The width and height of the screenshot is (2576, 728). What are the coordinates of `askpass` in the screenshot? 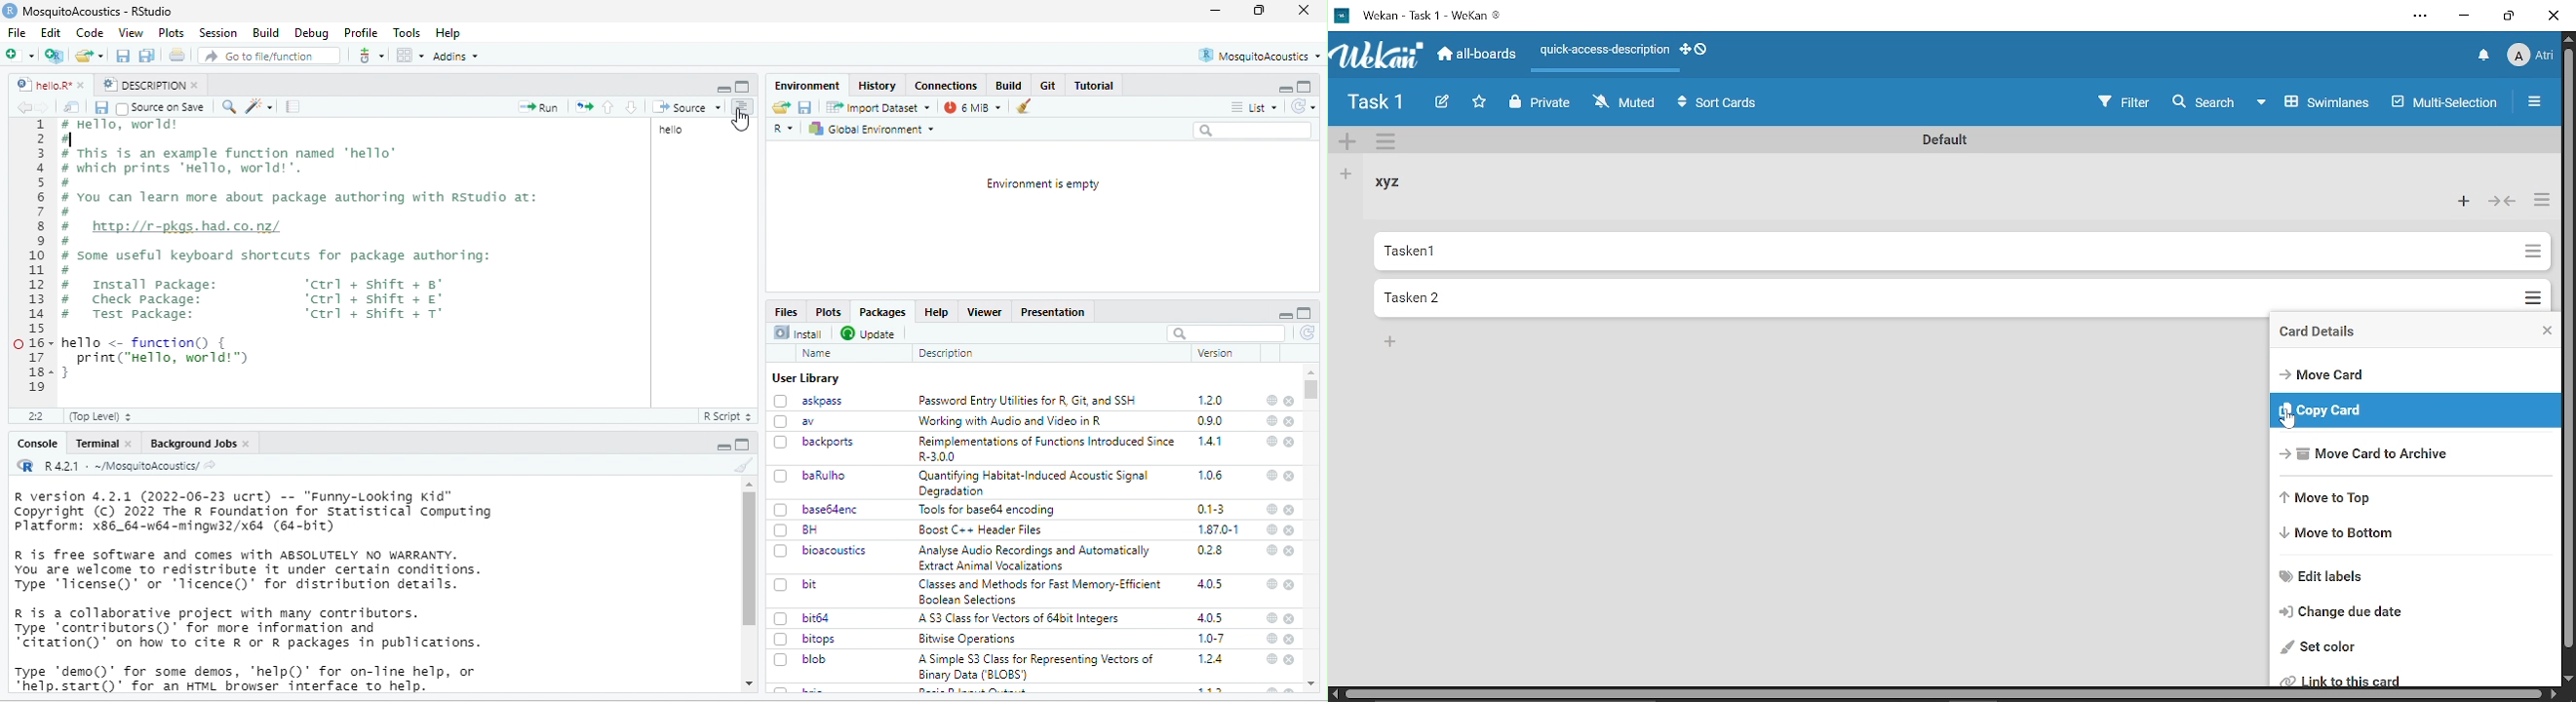 It's located at (809, 401).